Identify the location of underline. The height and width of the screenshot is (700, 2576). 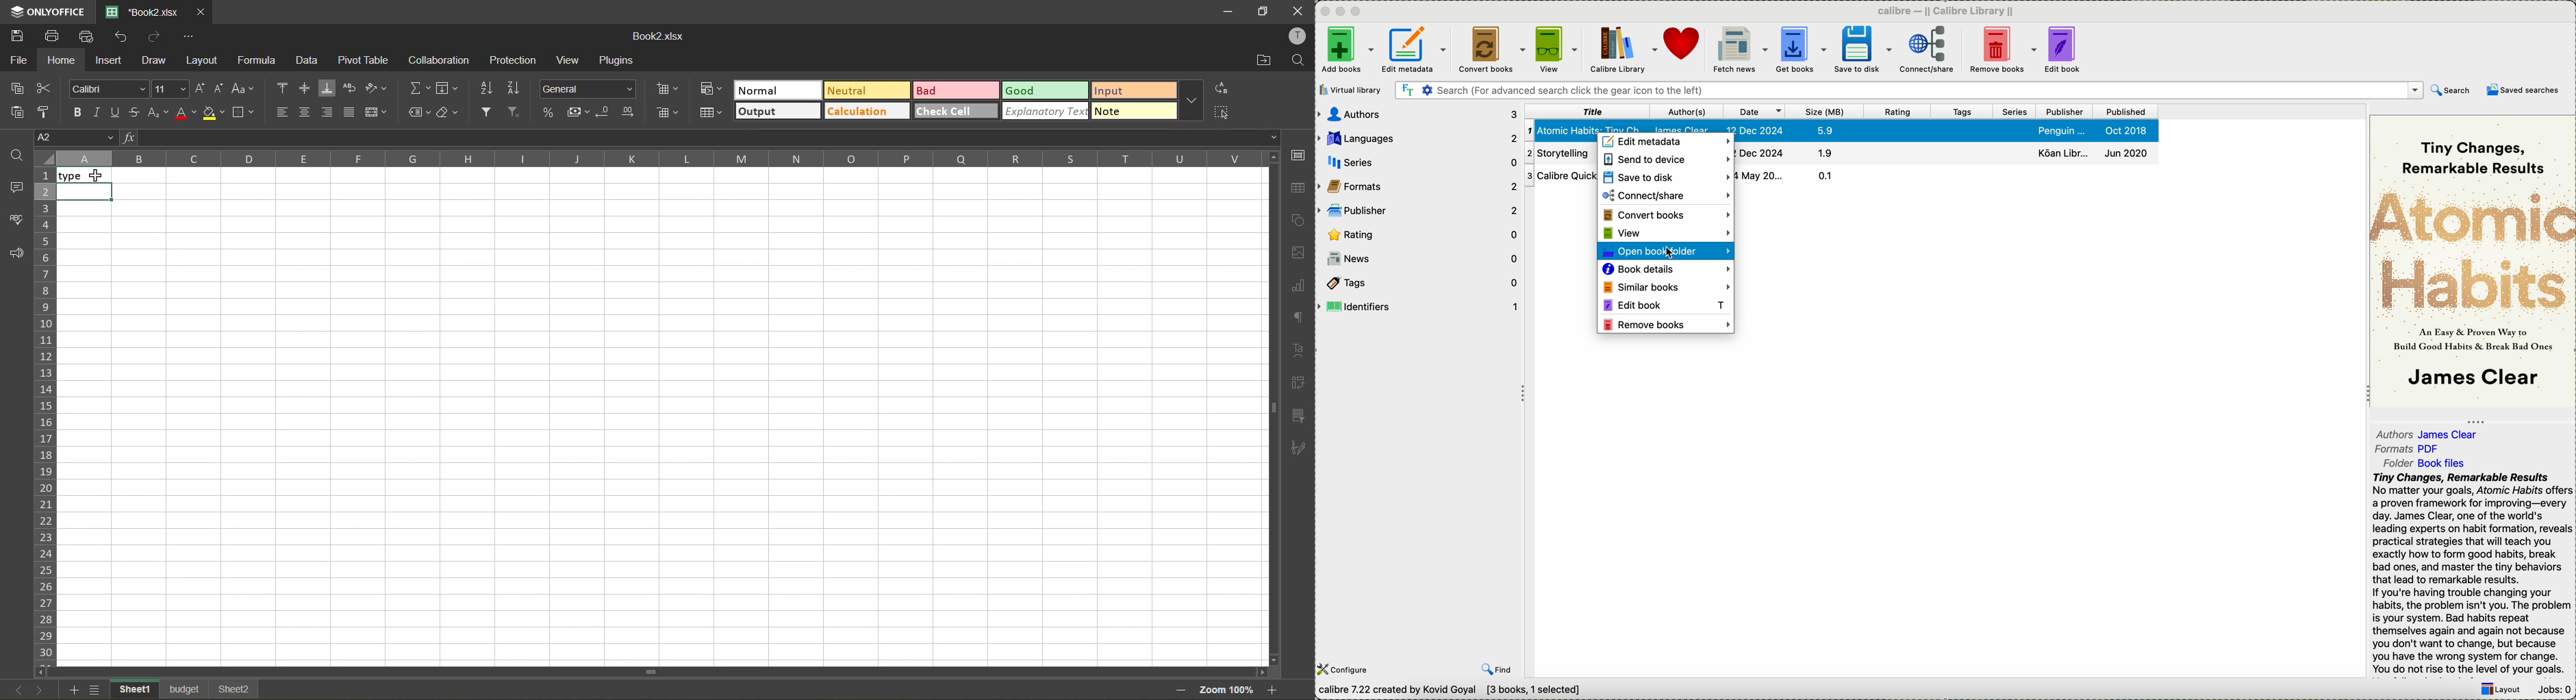
(116, 113).